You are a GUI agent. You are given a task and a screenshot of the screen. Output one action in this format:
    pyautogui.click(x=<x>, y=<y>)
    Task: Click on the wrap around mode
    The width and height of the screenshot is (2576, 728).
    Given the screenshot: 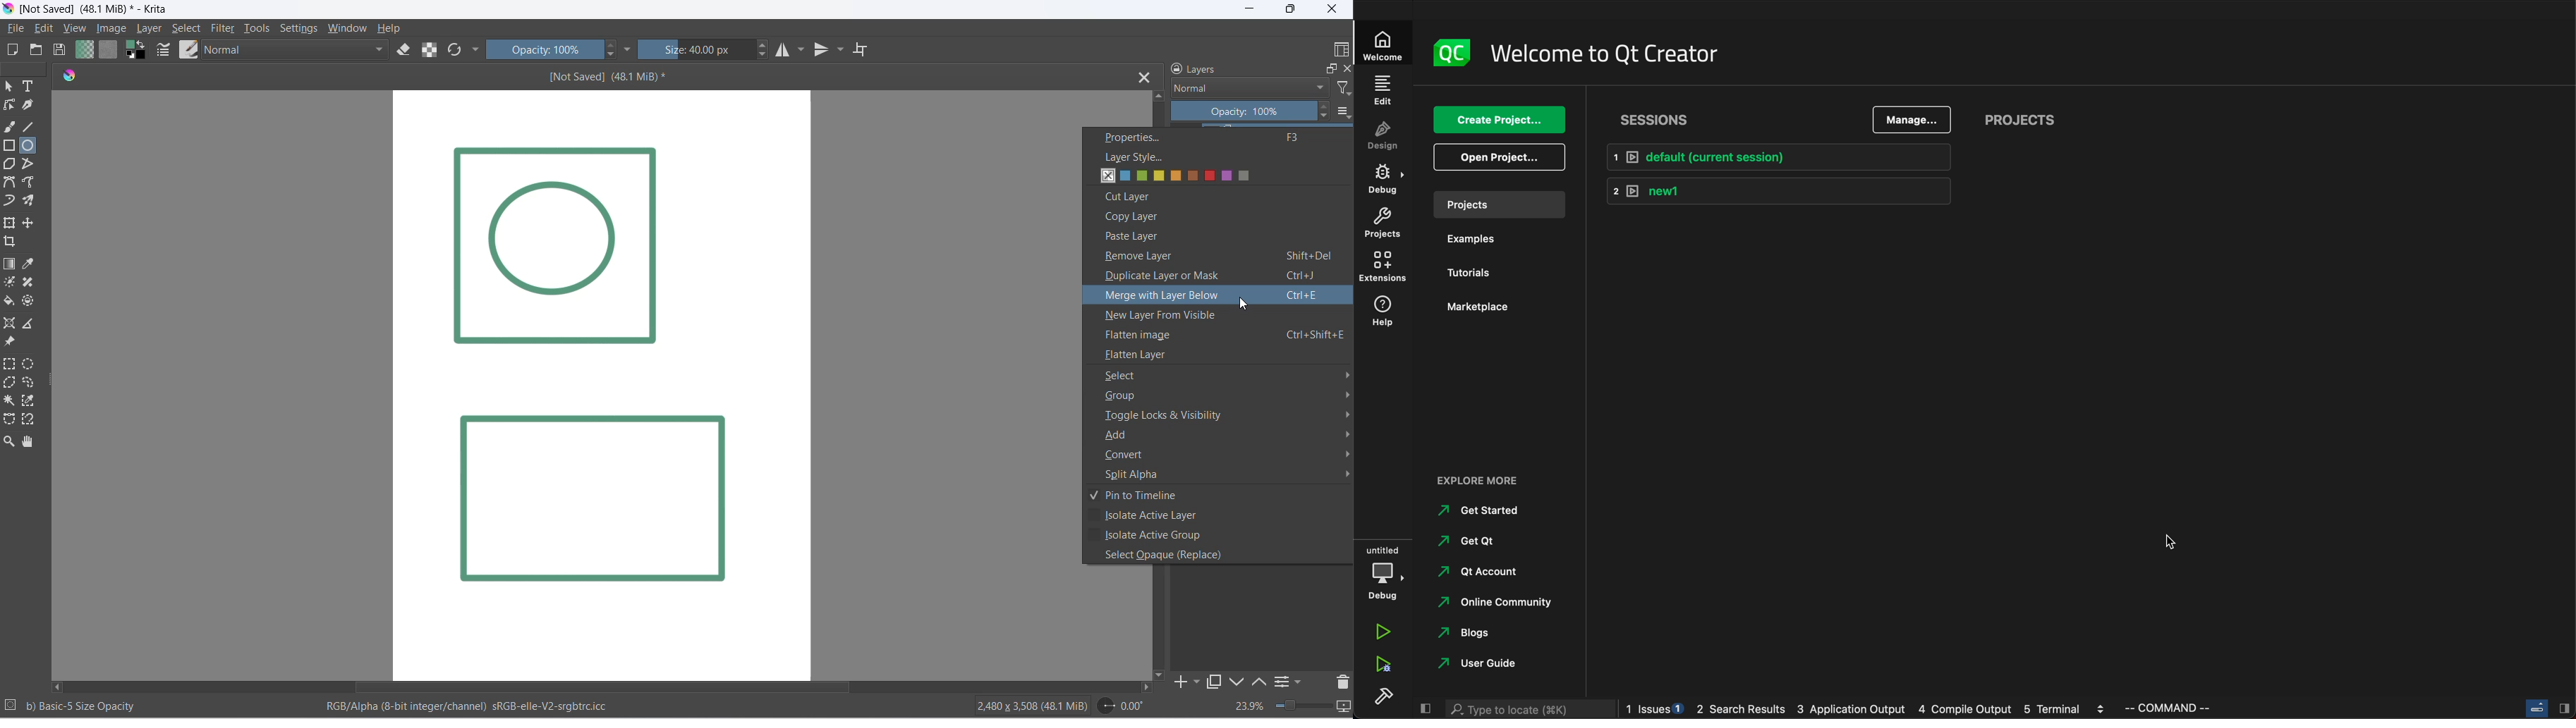 What is the action you would take?
    pyautogui.click(x=865, y=51)
    